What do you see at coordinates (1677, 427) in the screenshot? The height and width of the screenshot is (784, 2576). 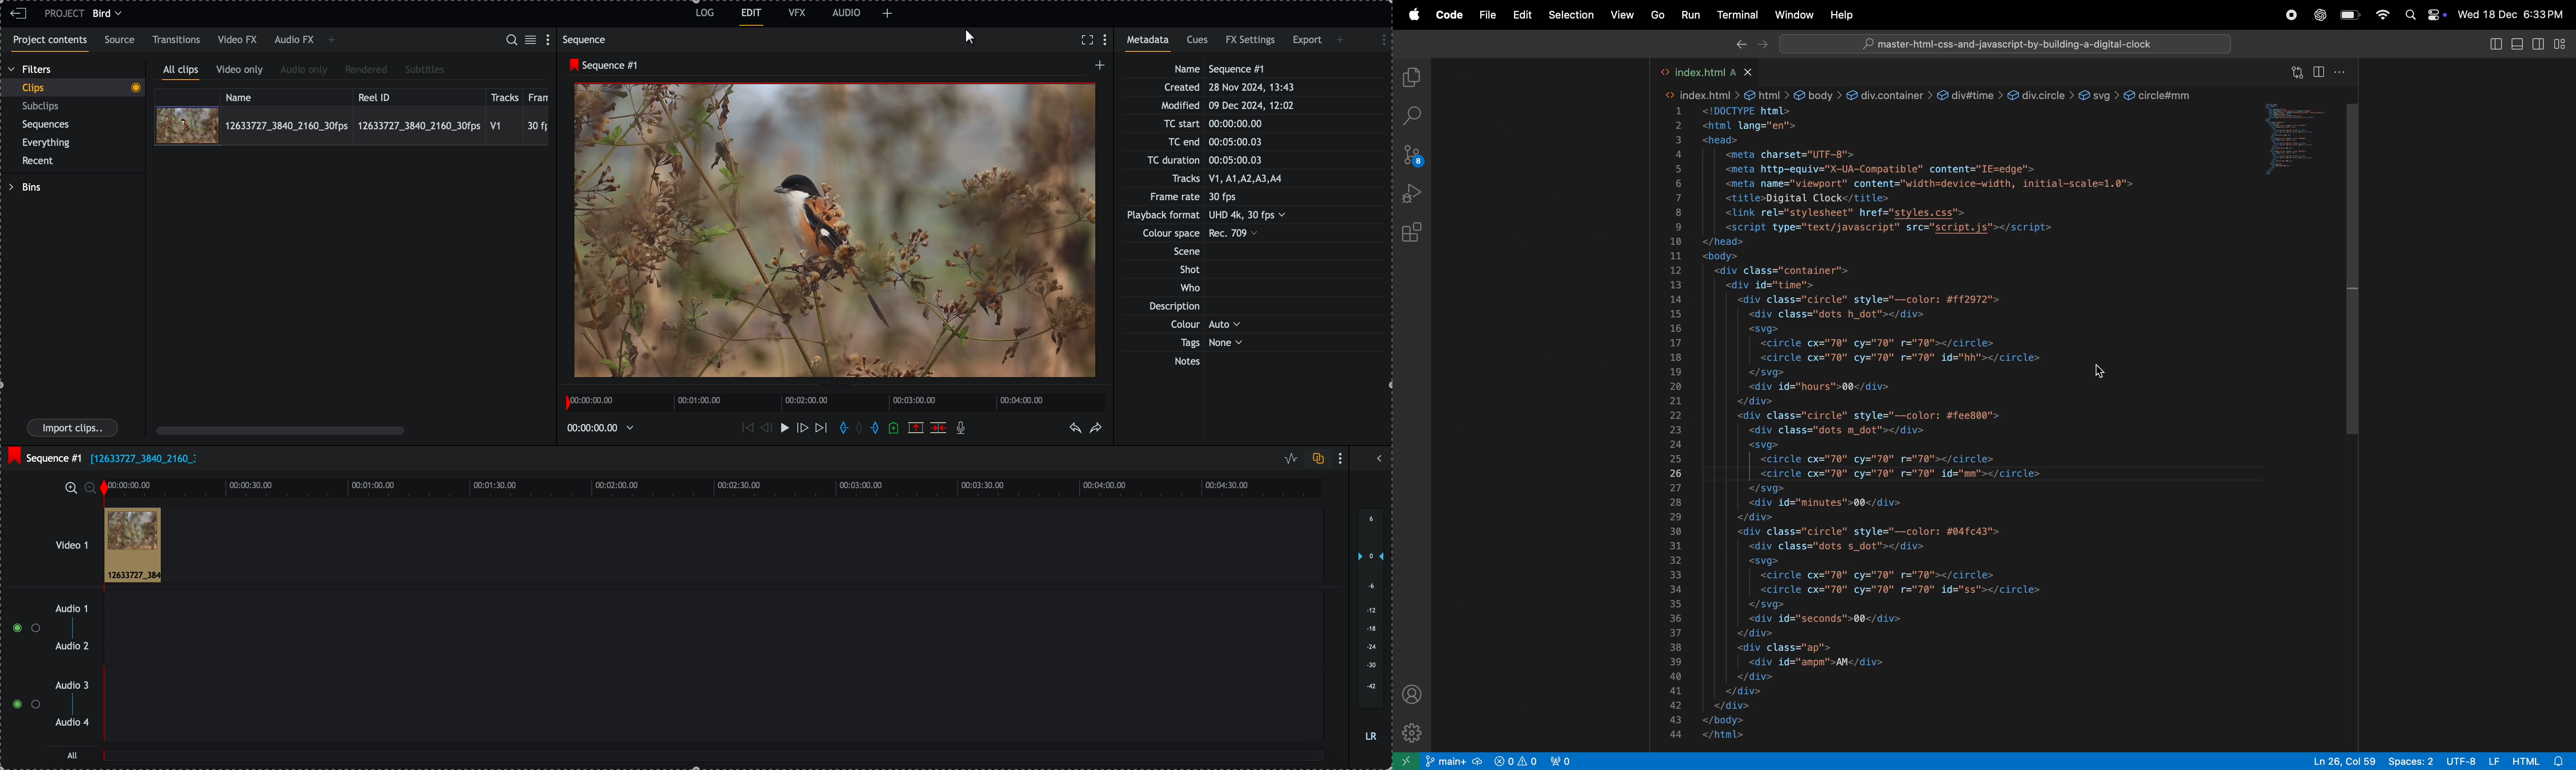 I see `line index` at bounding box center [1677, 427].